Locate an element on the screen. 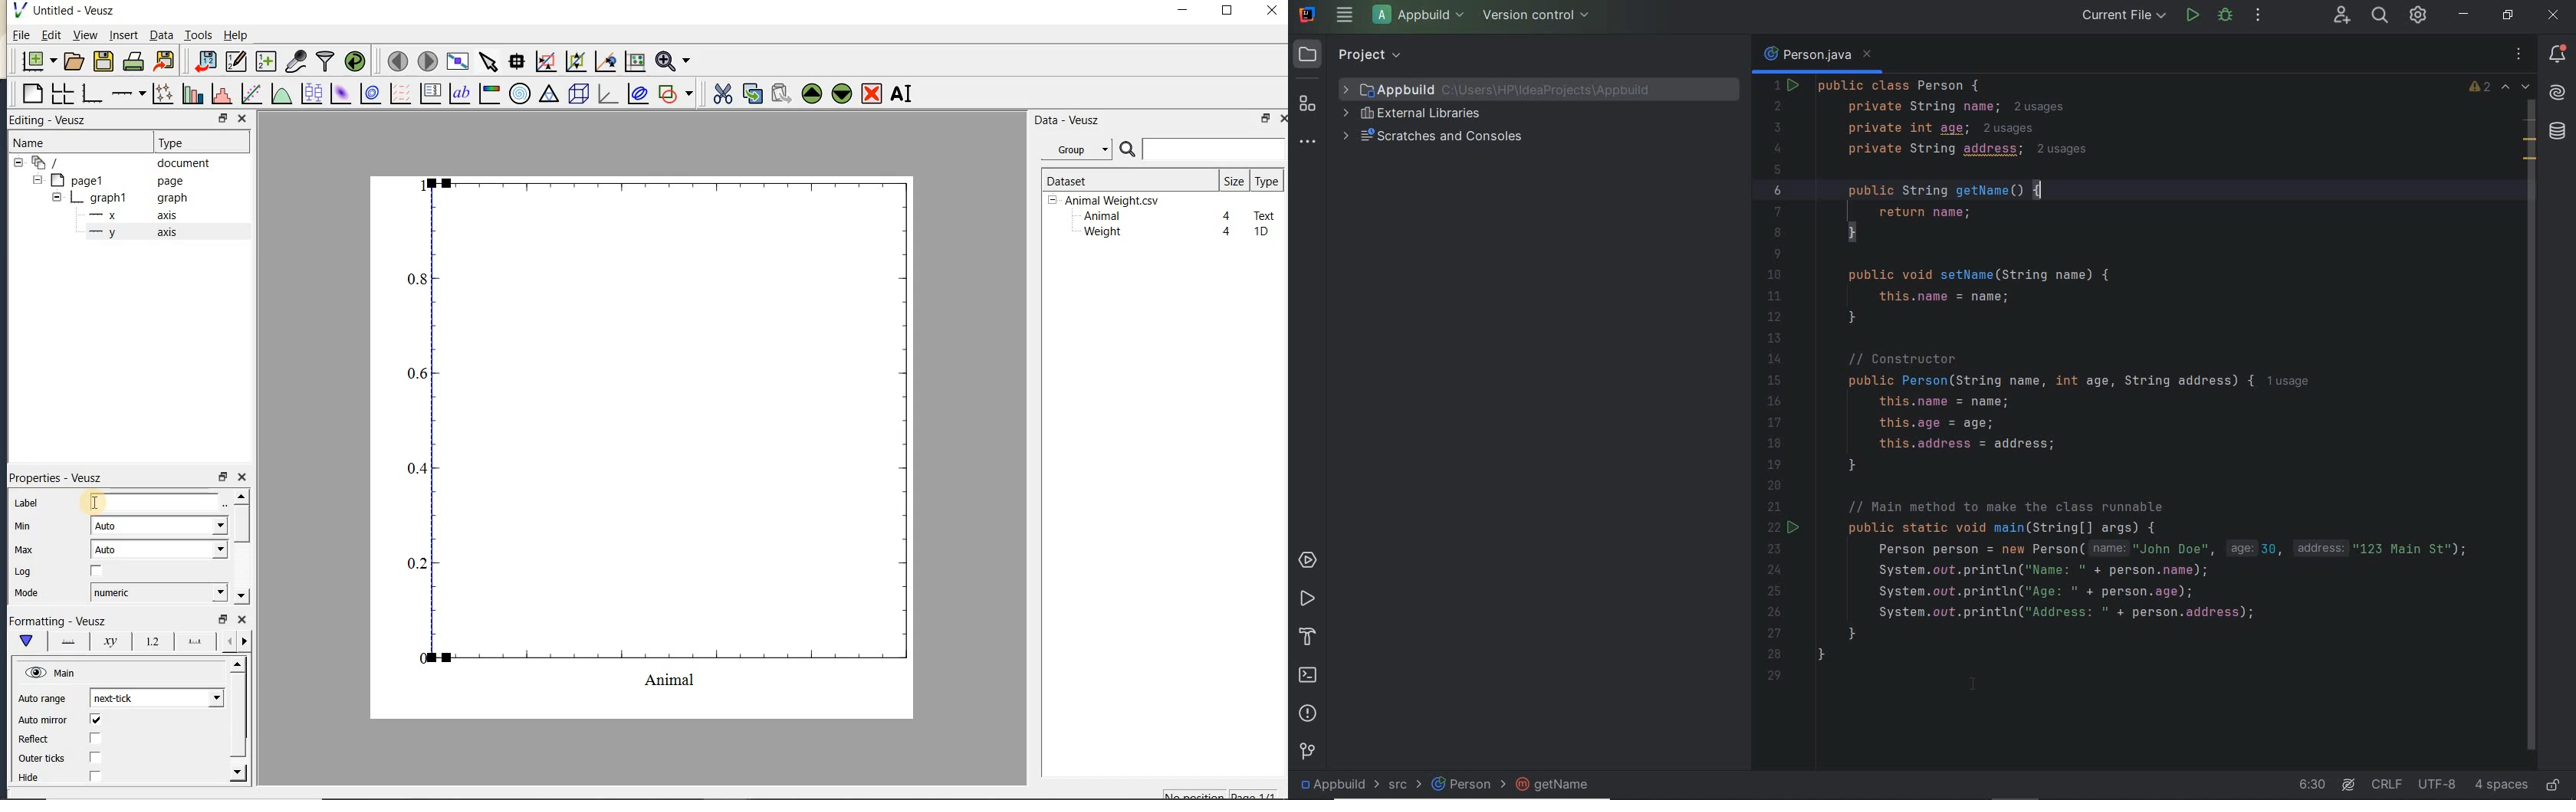 The image size is (2576, 812). 3d graph is located at coordinates (606, 93).